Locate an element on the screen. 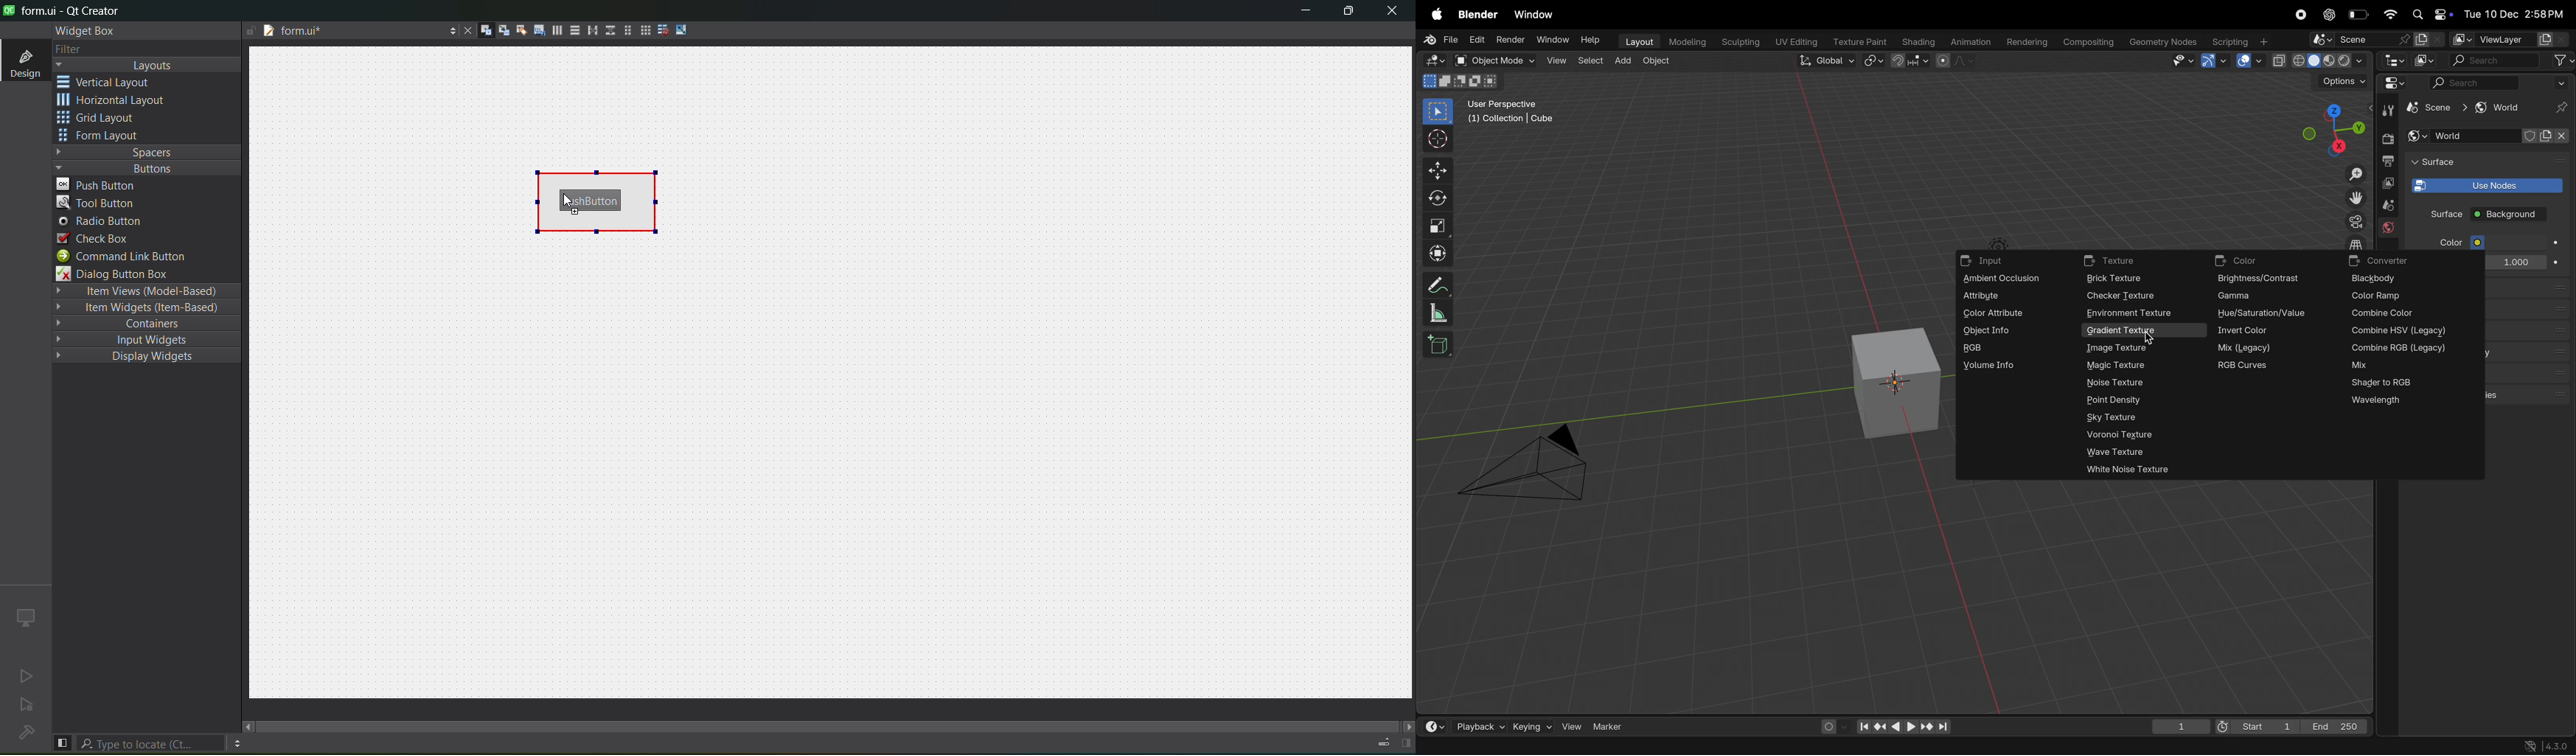  rotate is located at coordinates (1440, 197).